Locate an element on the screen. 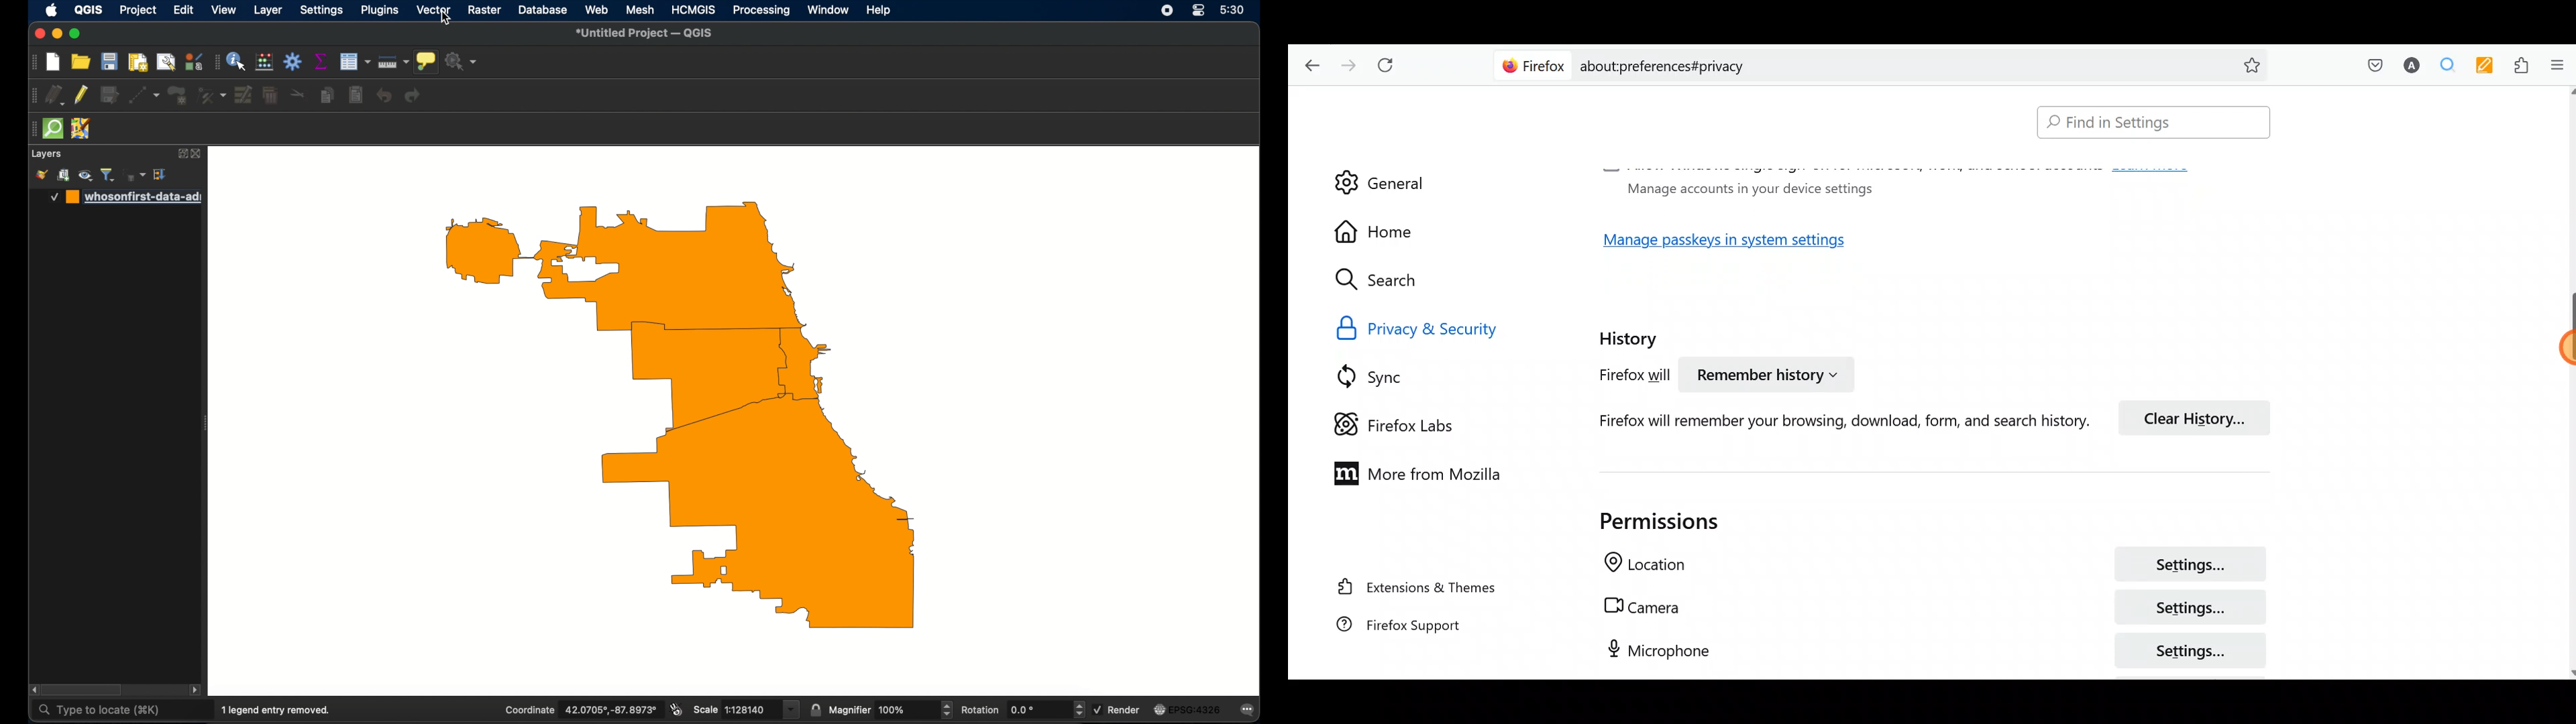 The height and width of the screenshot is (728, 2576). plugins is located at coordinates (380, 11).